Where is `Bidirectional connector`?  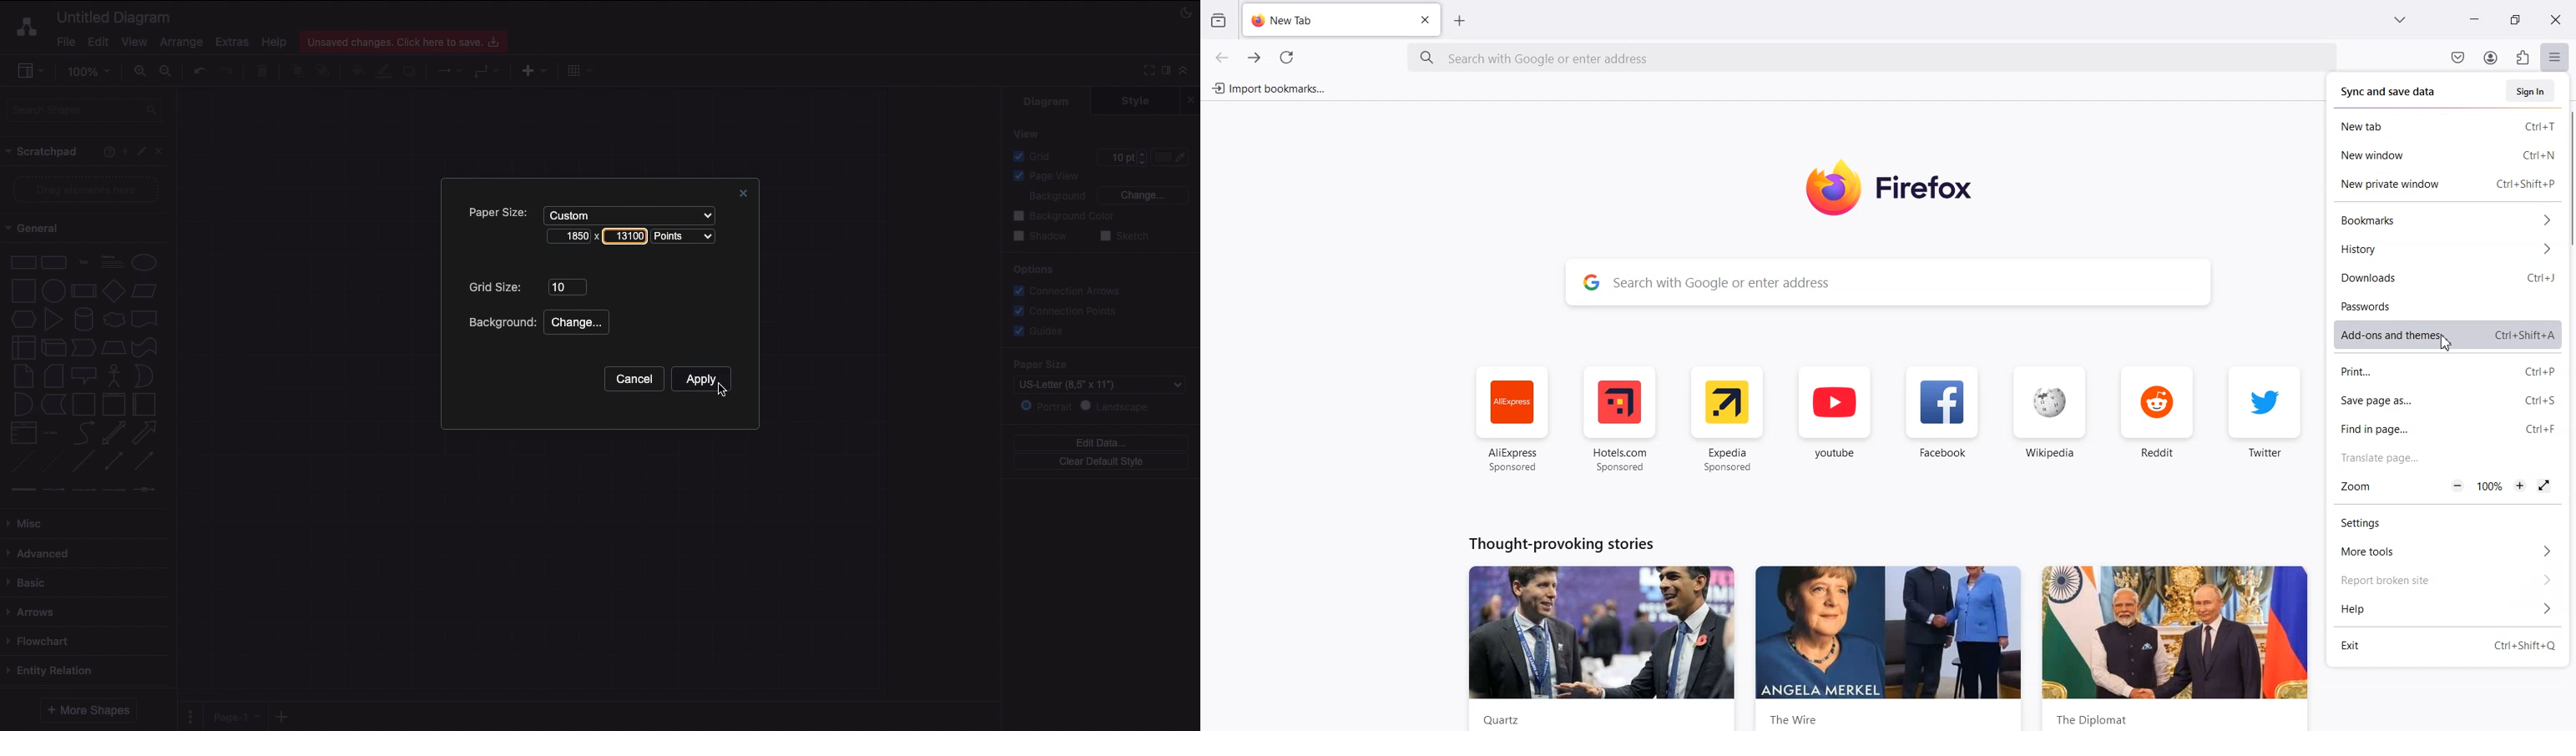
Bidirectional connector is located at coordinates (114, 461).